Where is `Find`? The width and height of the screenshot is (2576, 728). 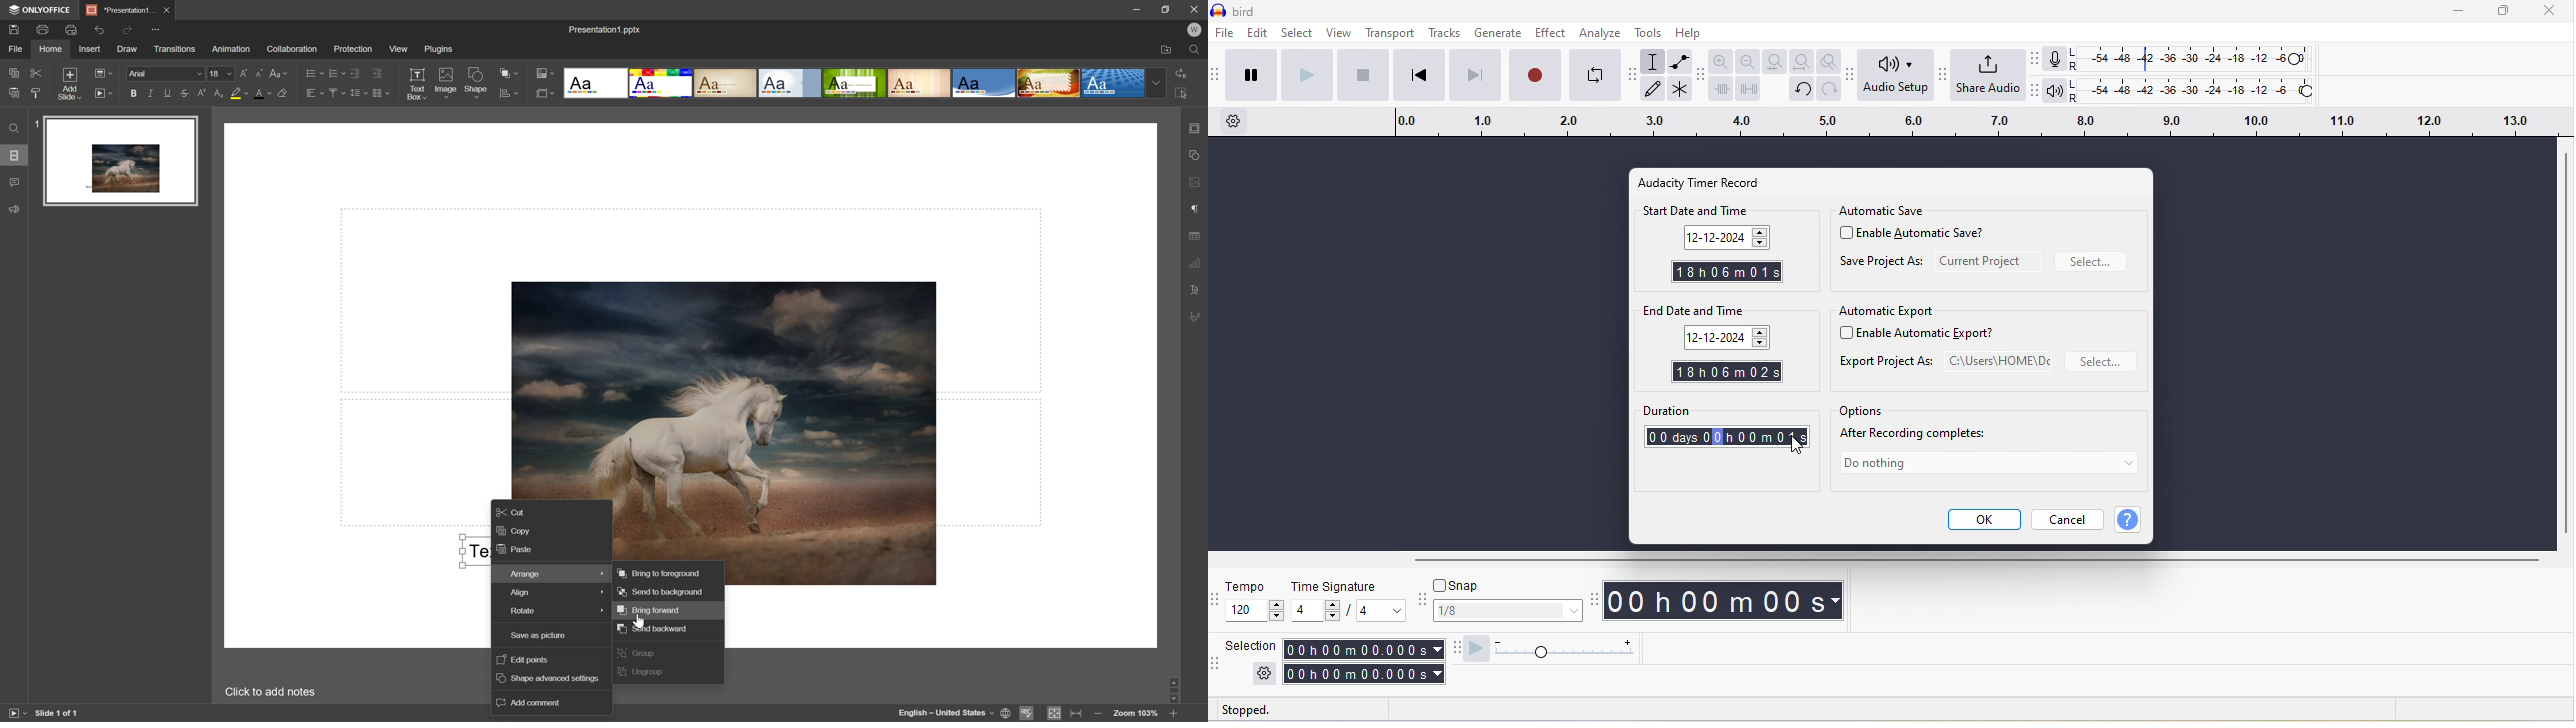 Find is located at coordinates (15, 129).